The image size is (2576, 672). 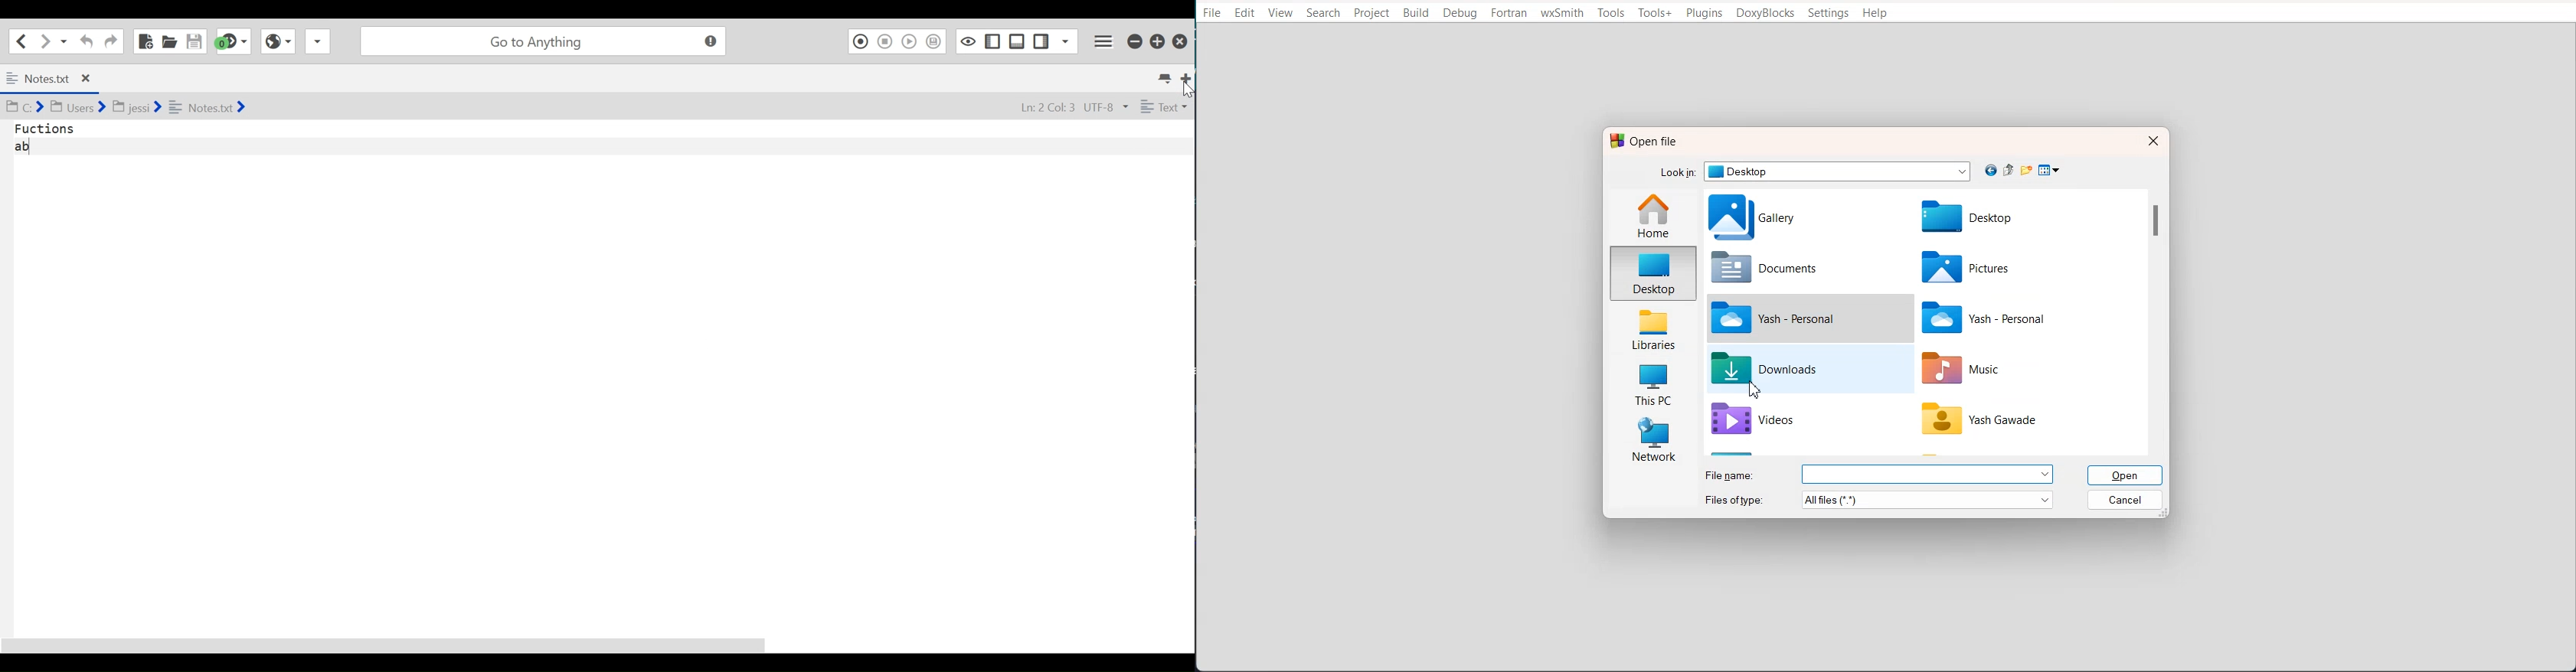 I want to click on Up one level, so click(x=2011, y=170).